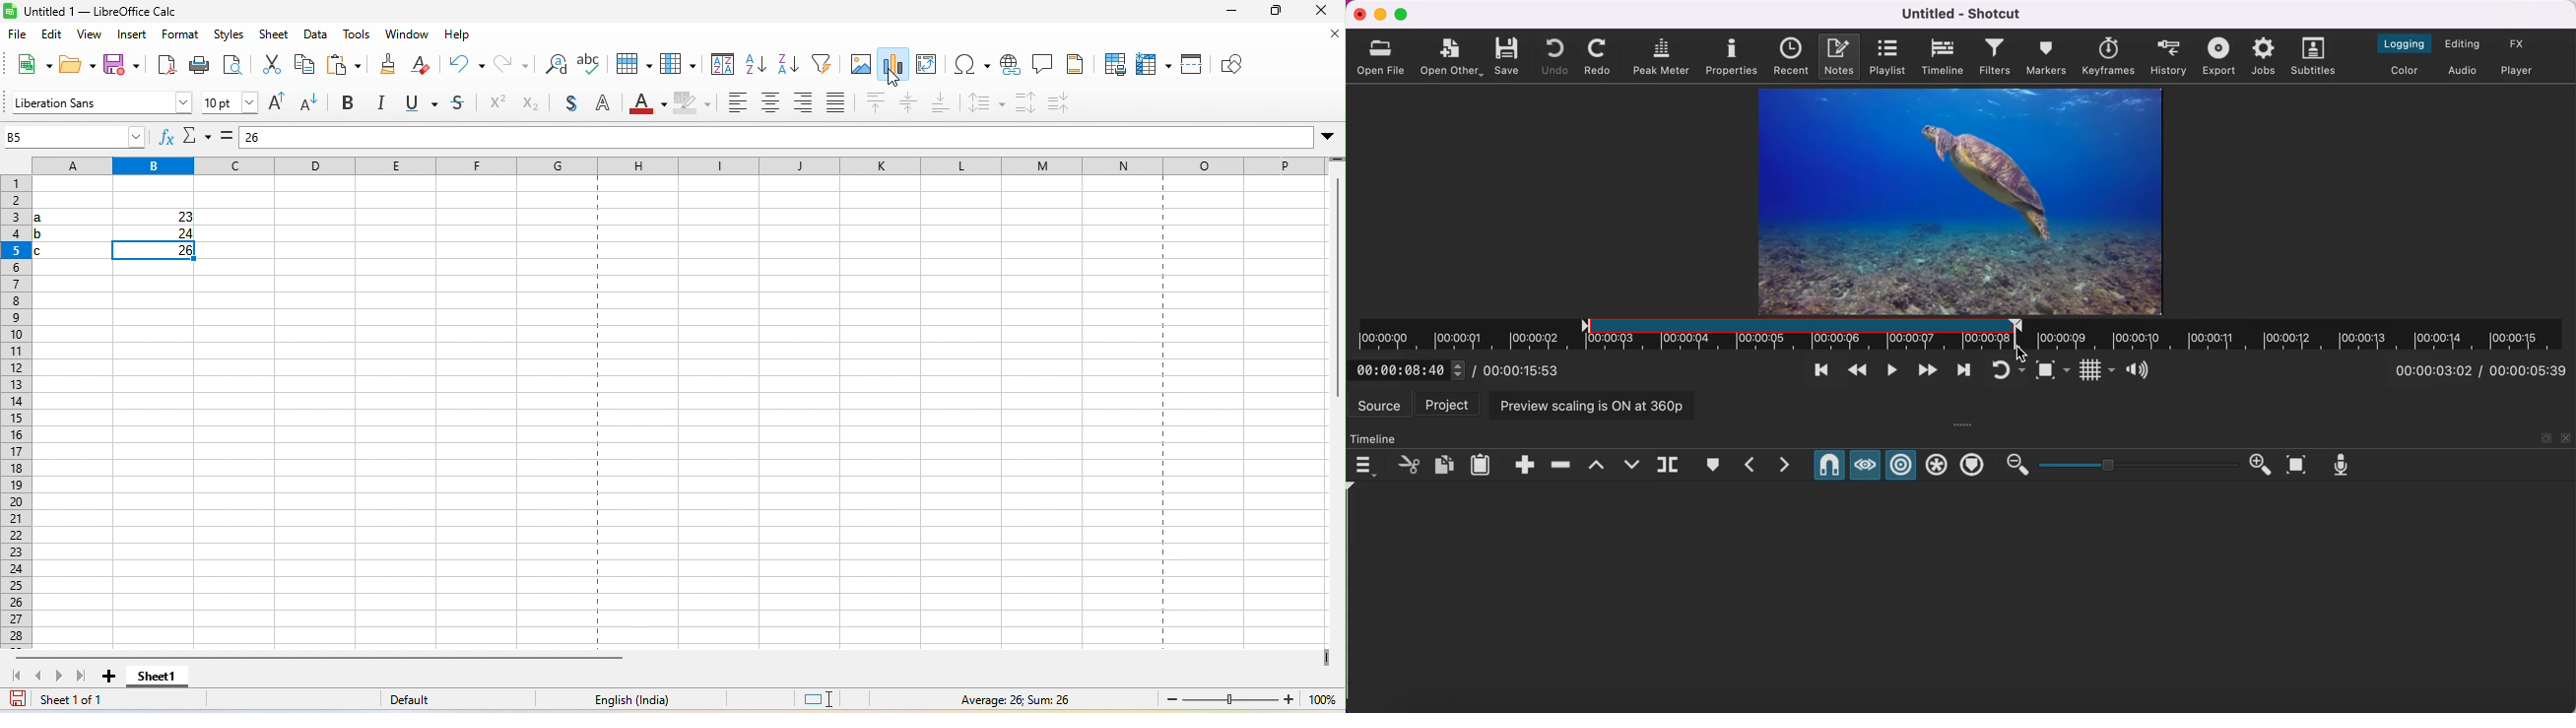 The height and width of the screenshot is (728, 2576). Describe the element at coordinates (2466, 43) in the screenshot. I see `switch to the editing layout` at that location.